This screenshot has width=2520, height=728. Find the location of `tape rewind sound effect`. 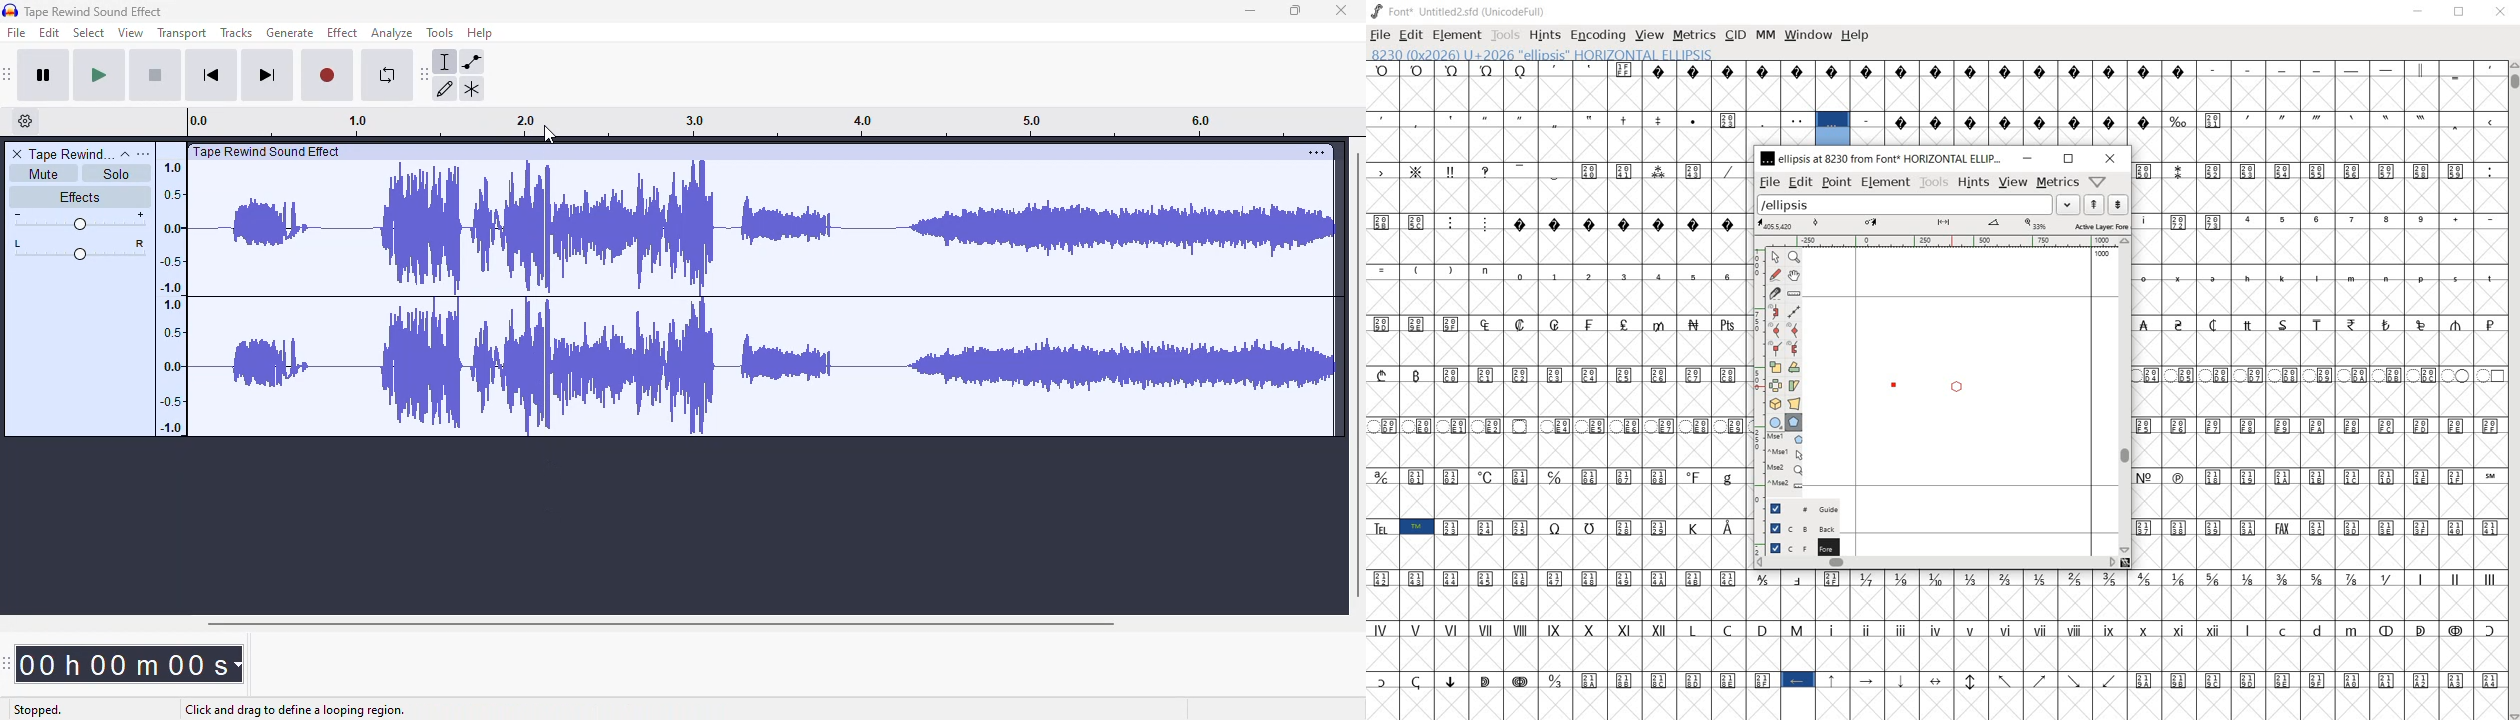

tape rewind sound effect is located at coordinates (70, 153).